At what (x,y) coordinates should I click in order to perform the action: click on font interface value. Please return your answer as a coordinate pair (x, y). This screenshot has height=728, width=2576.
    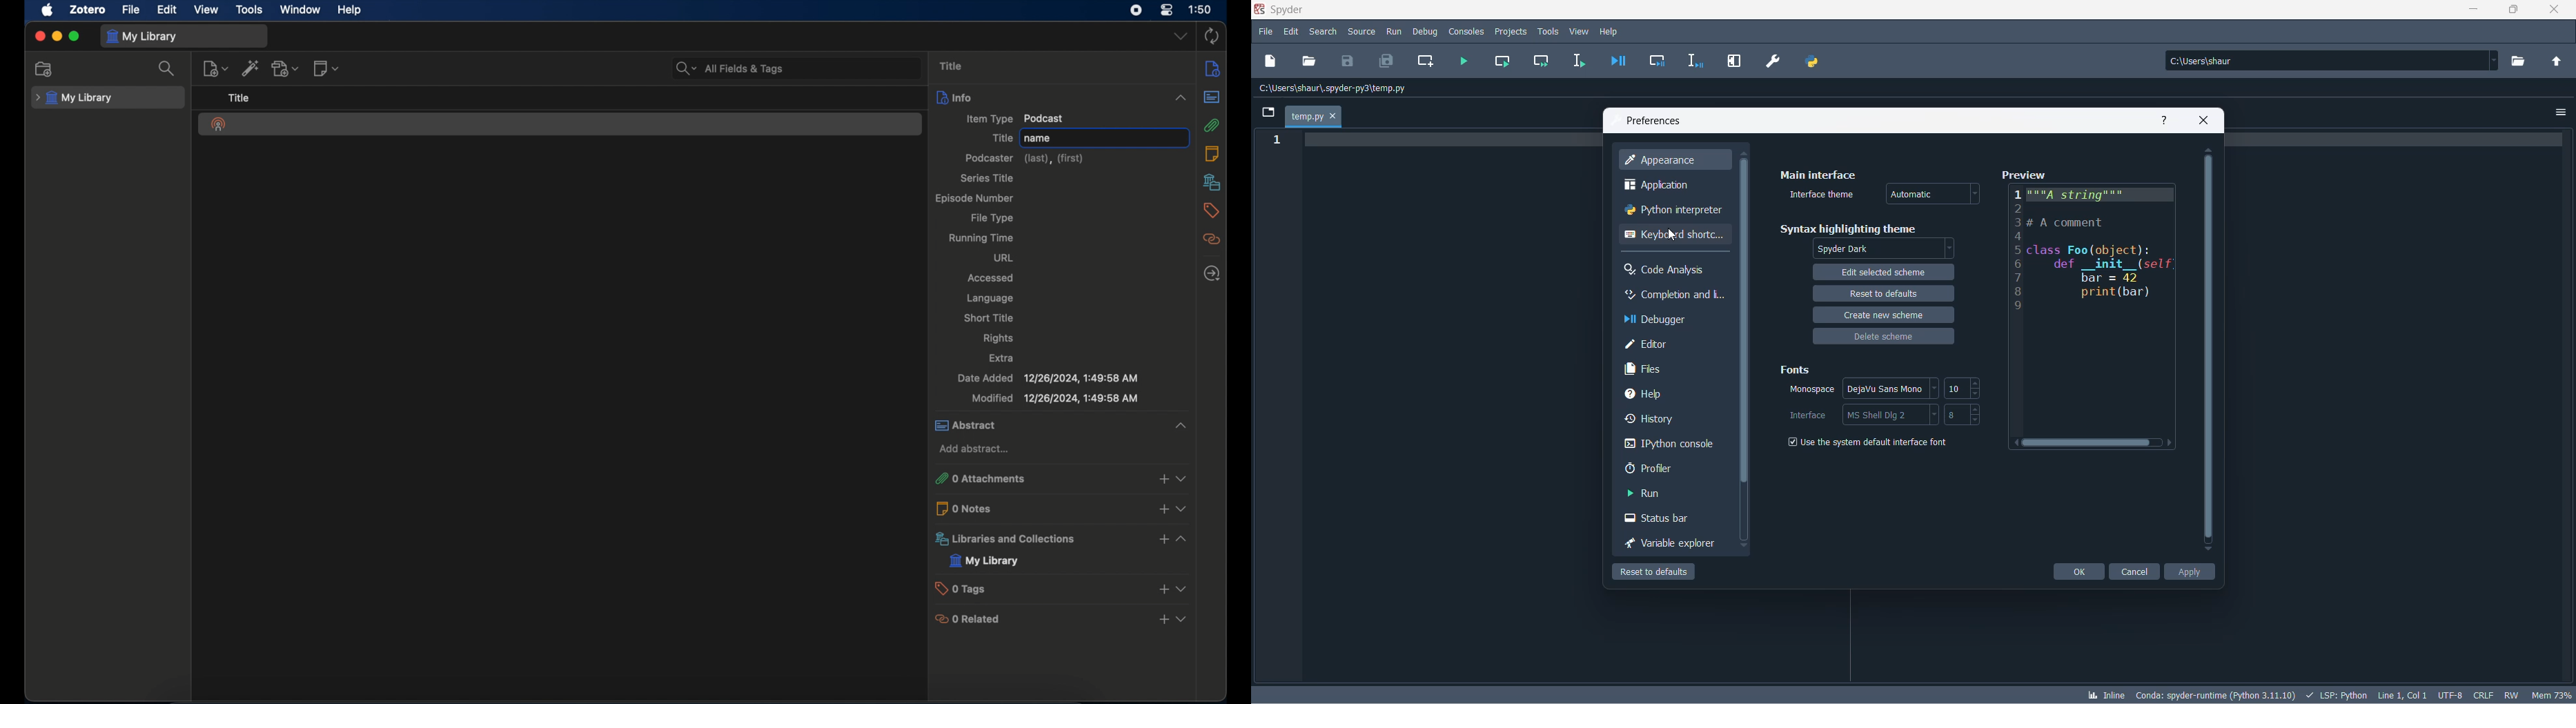
    Looking at the image, I should click on (1956, 415).